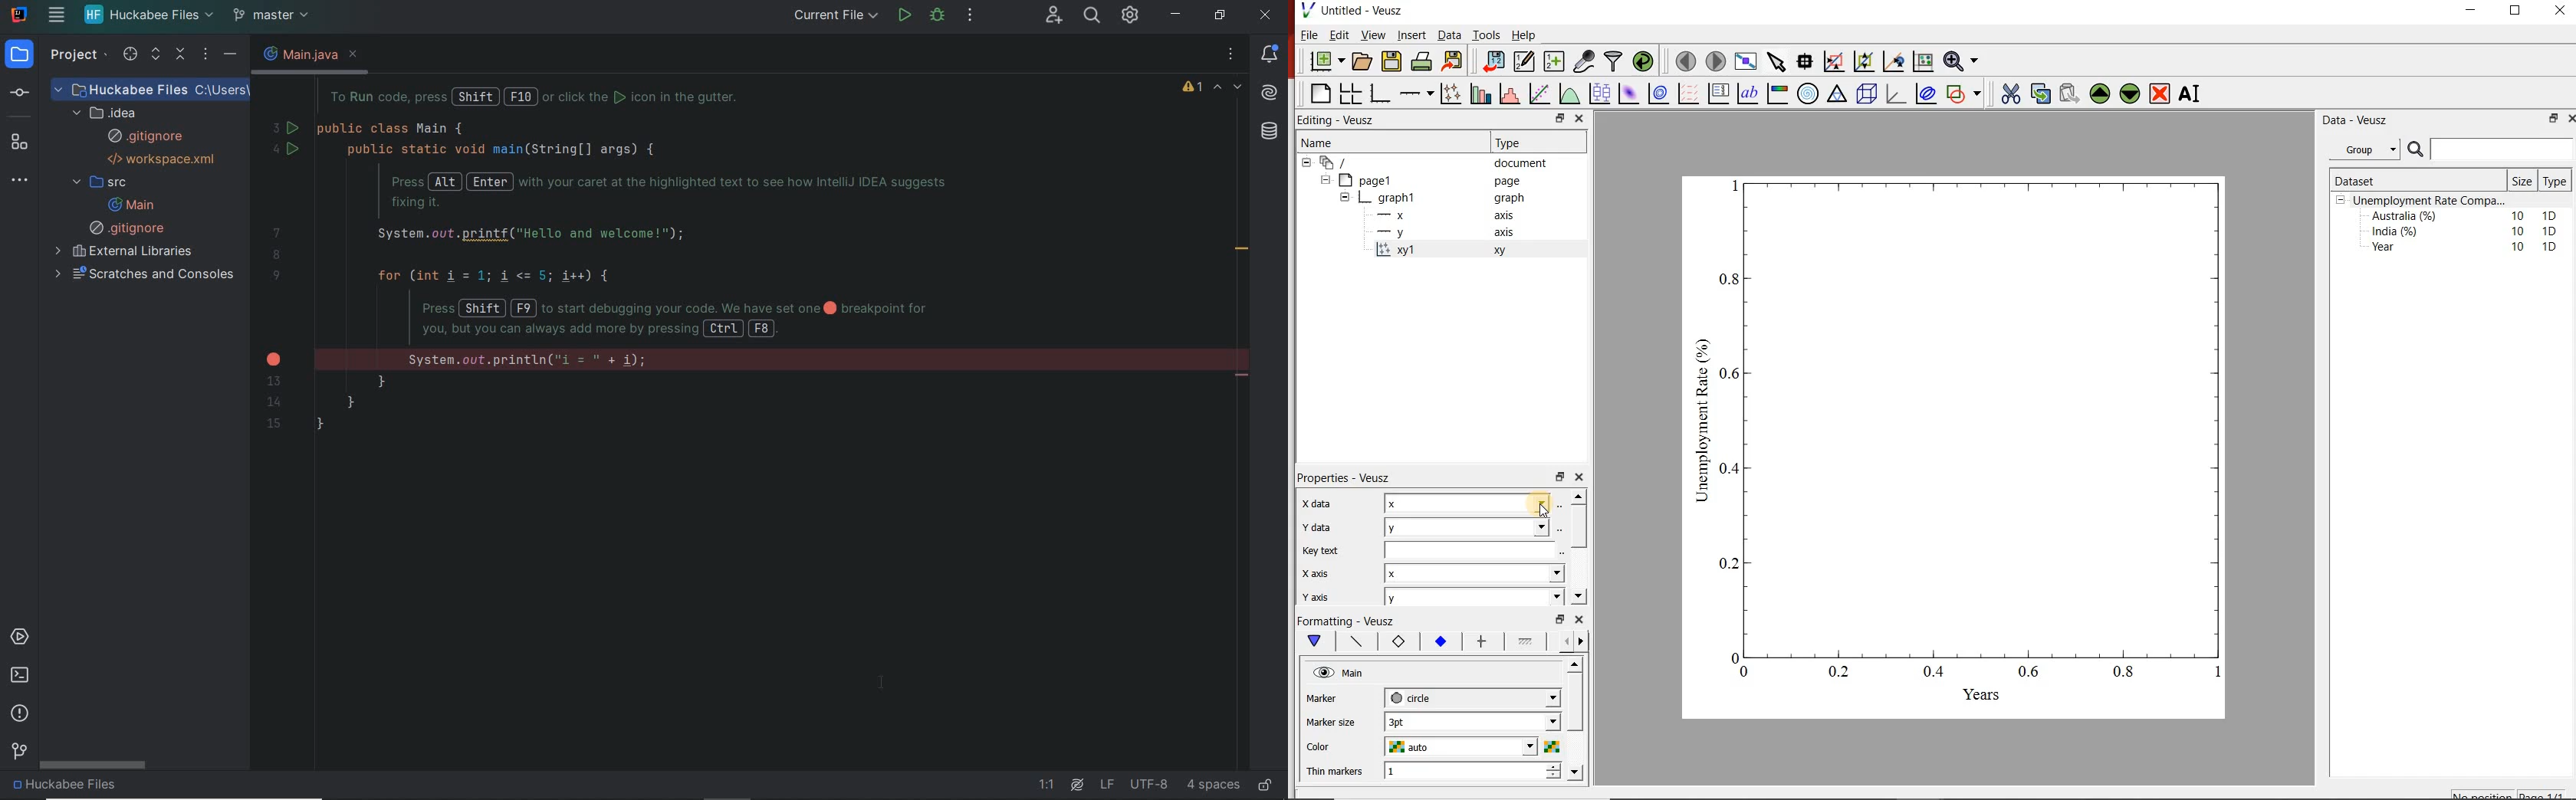 The height and width of the screenshot is (812, 2576). I want to click on Type, so click(2554, 182).